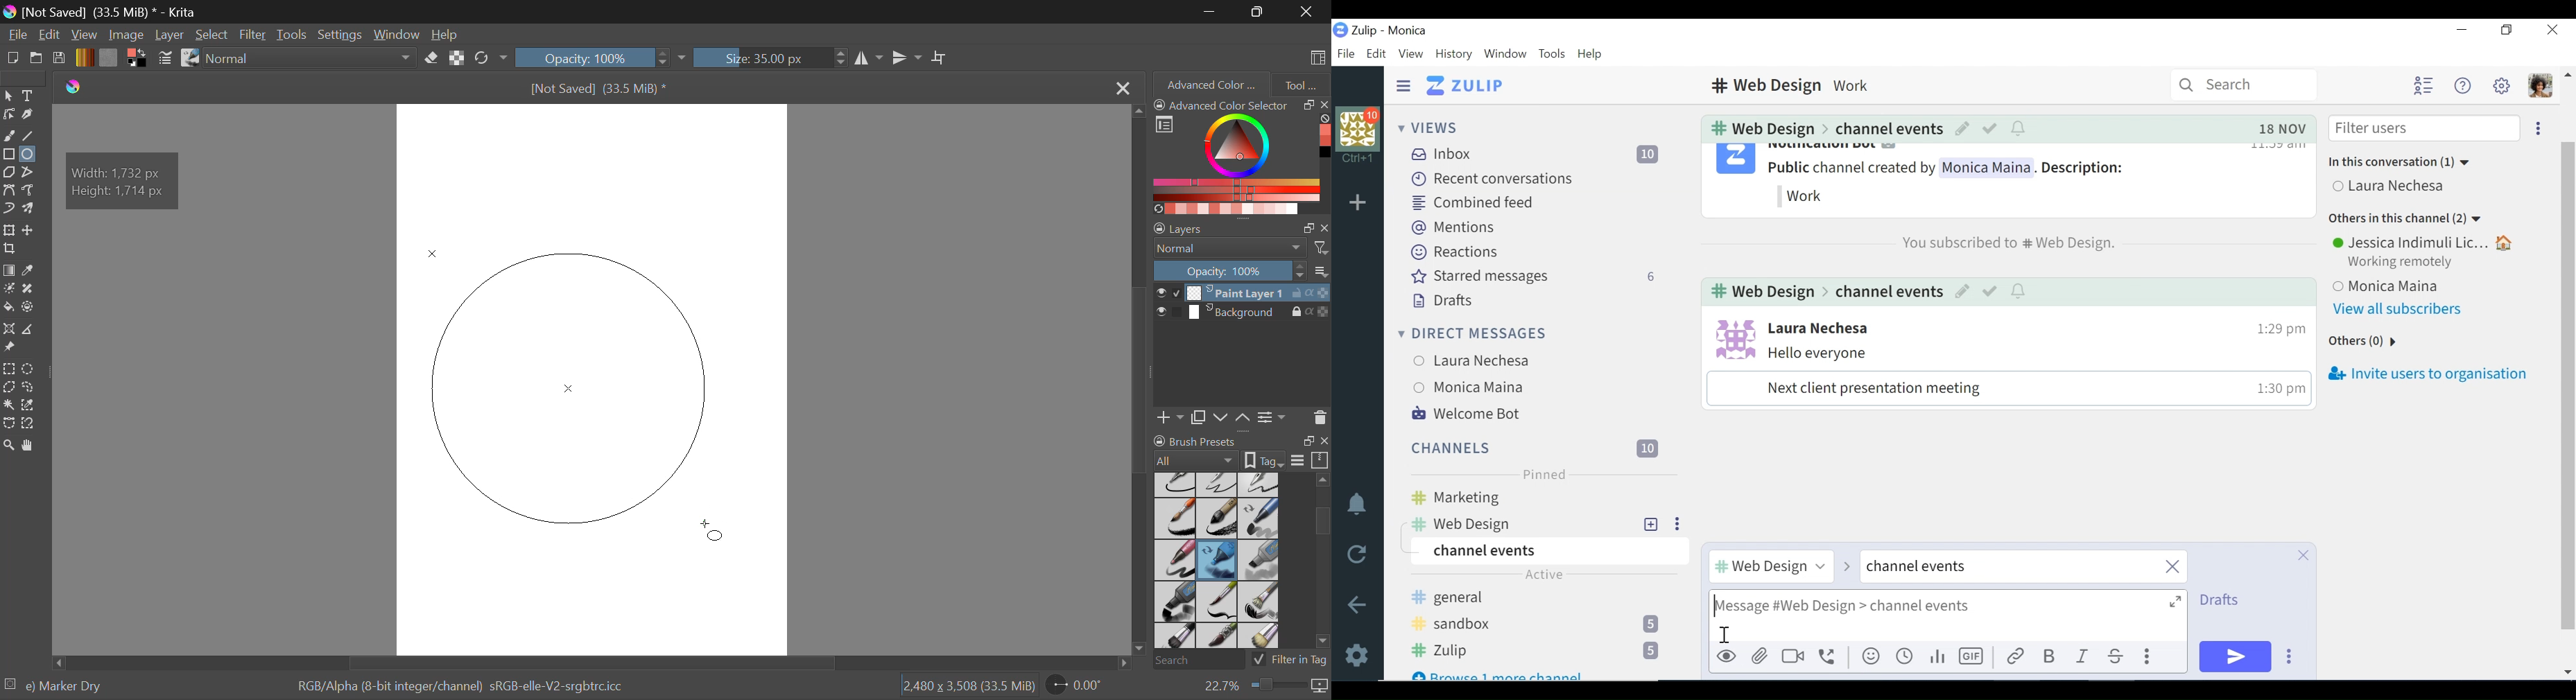 This screenshot has width=2576, height=700. Describe the element at coordinates (1410, 52) in the screenshot. I see `View` at that location.